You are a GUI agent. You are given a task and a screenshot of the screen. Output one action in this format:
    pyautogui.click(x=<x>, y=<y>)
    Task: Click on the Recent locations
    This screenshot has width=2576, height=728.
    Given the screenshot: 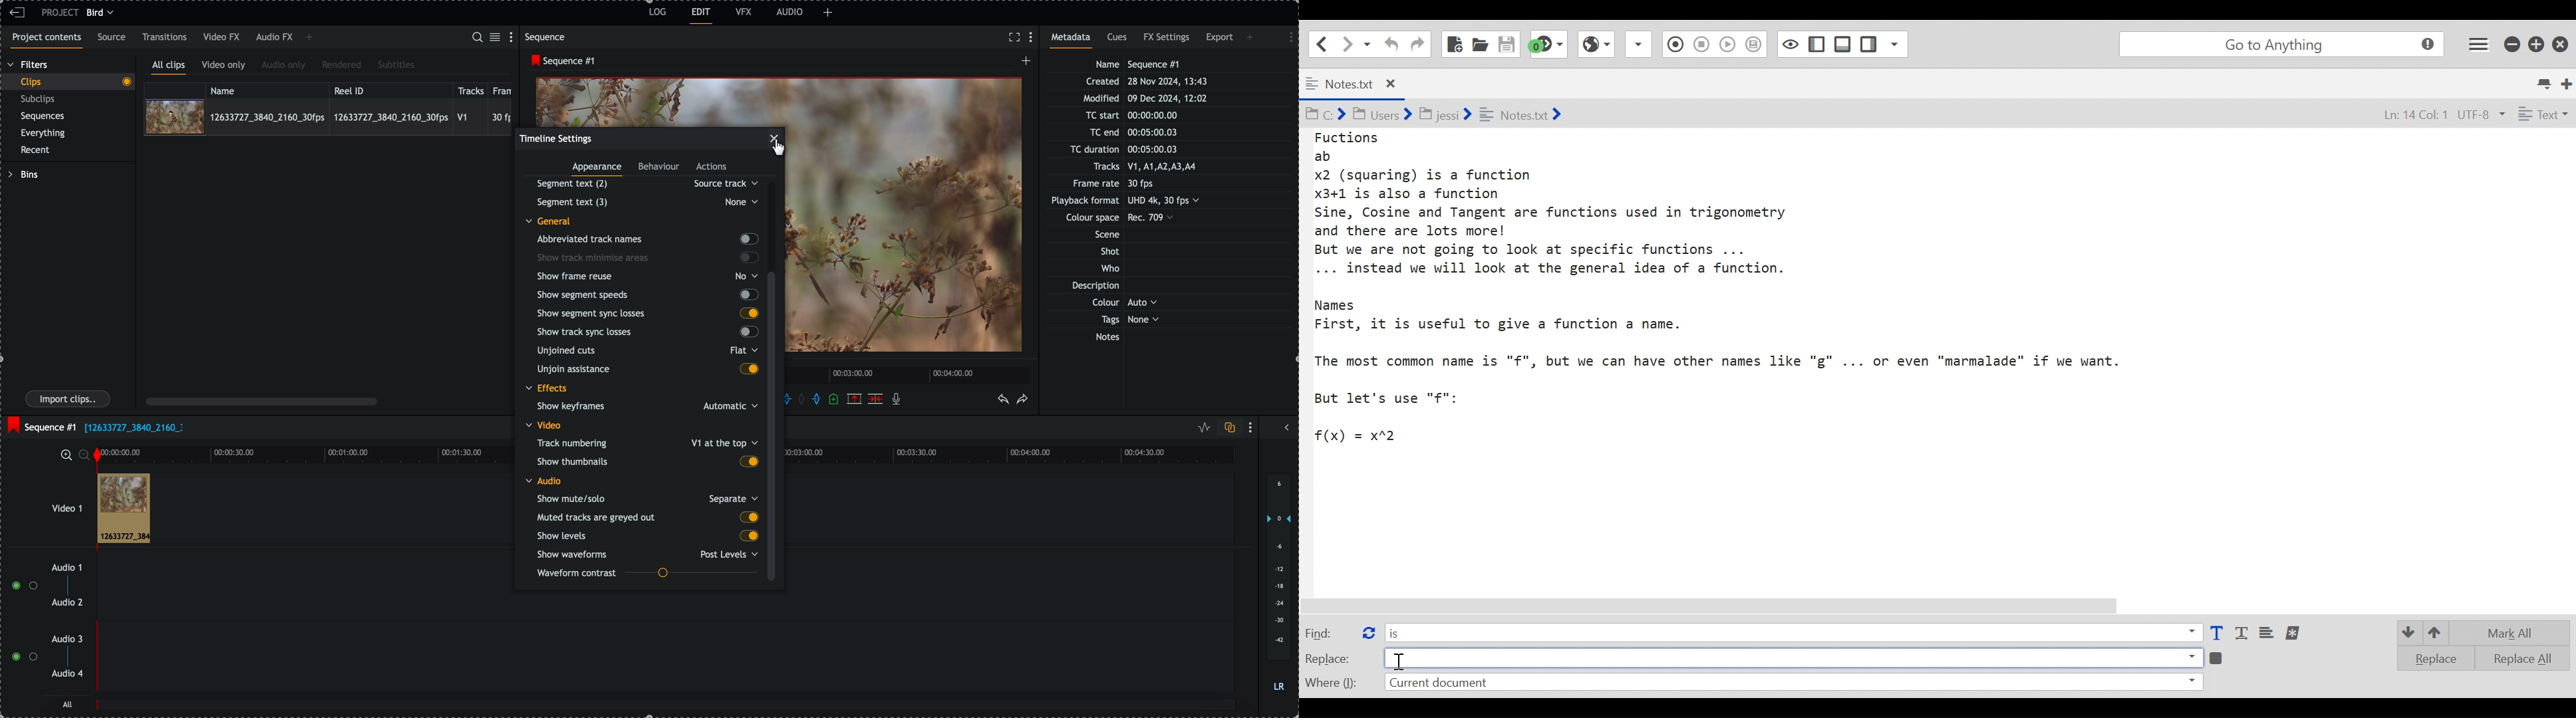 What is the action you would take?
    pyautogui.click(x=1367, y=43)
    